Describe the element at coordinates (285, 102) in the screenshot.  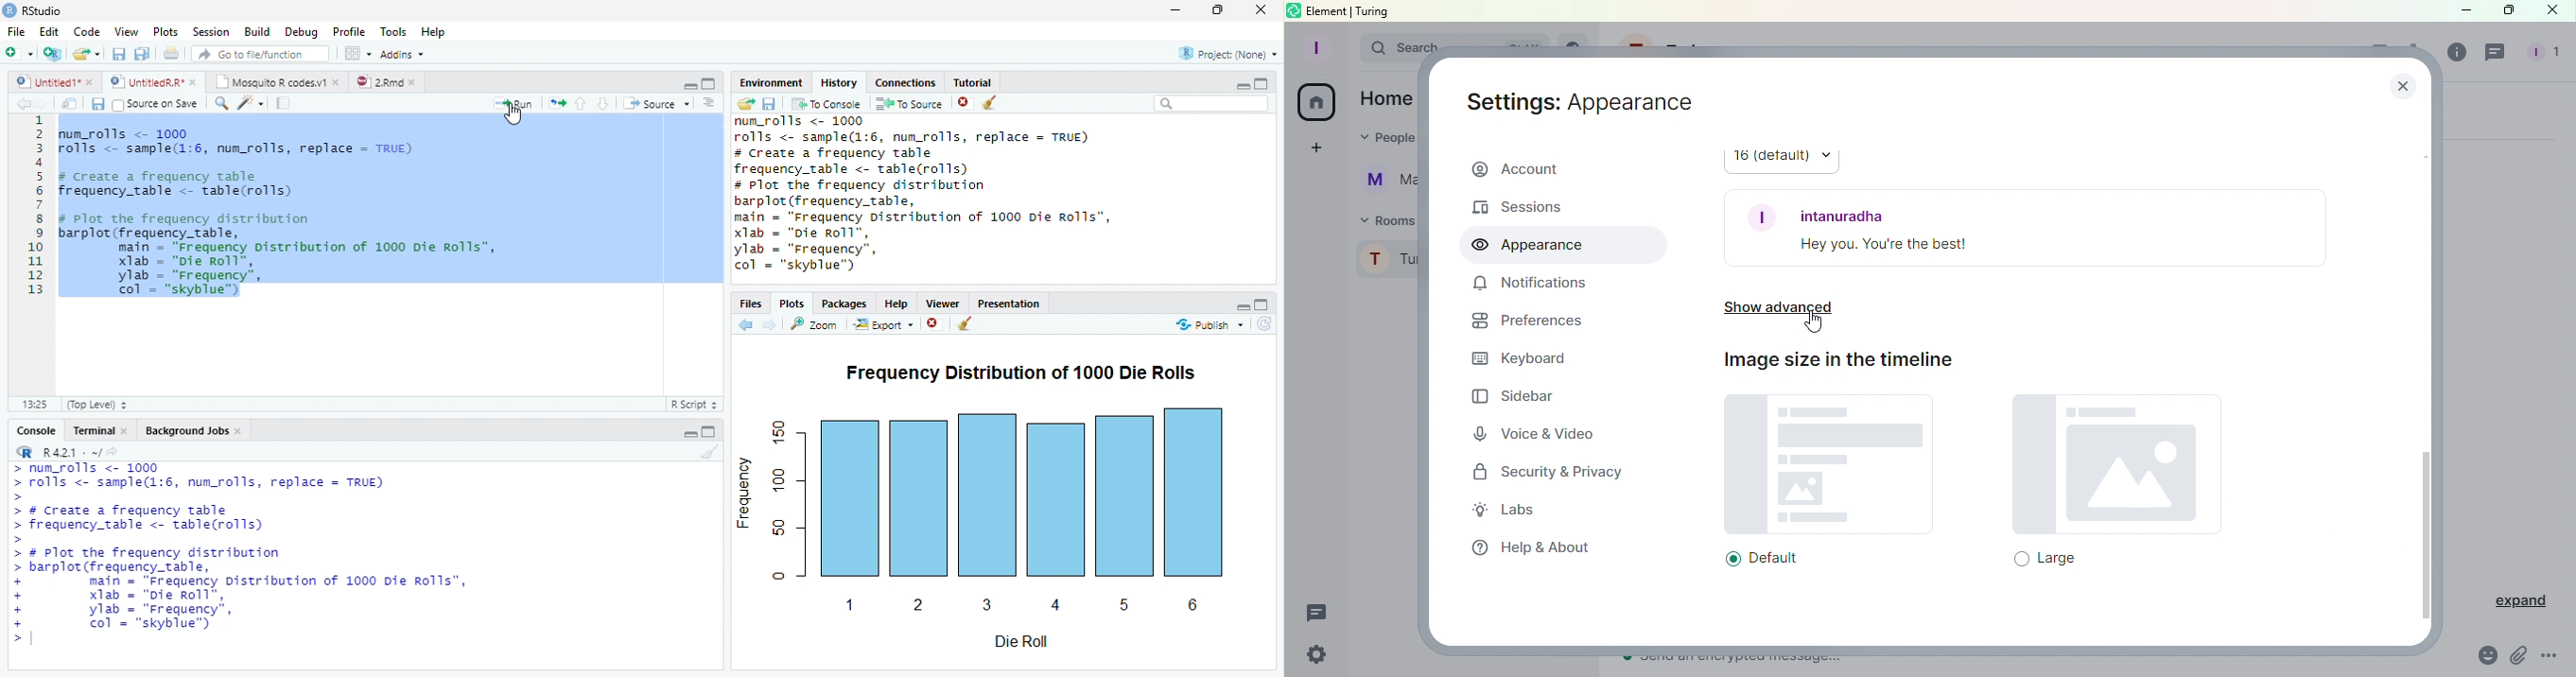
I see `Compile Report` at that location.